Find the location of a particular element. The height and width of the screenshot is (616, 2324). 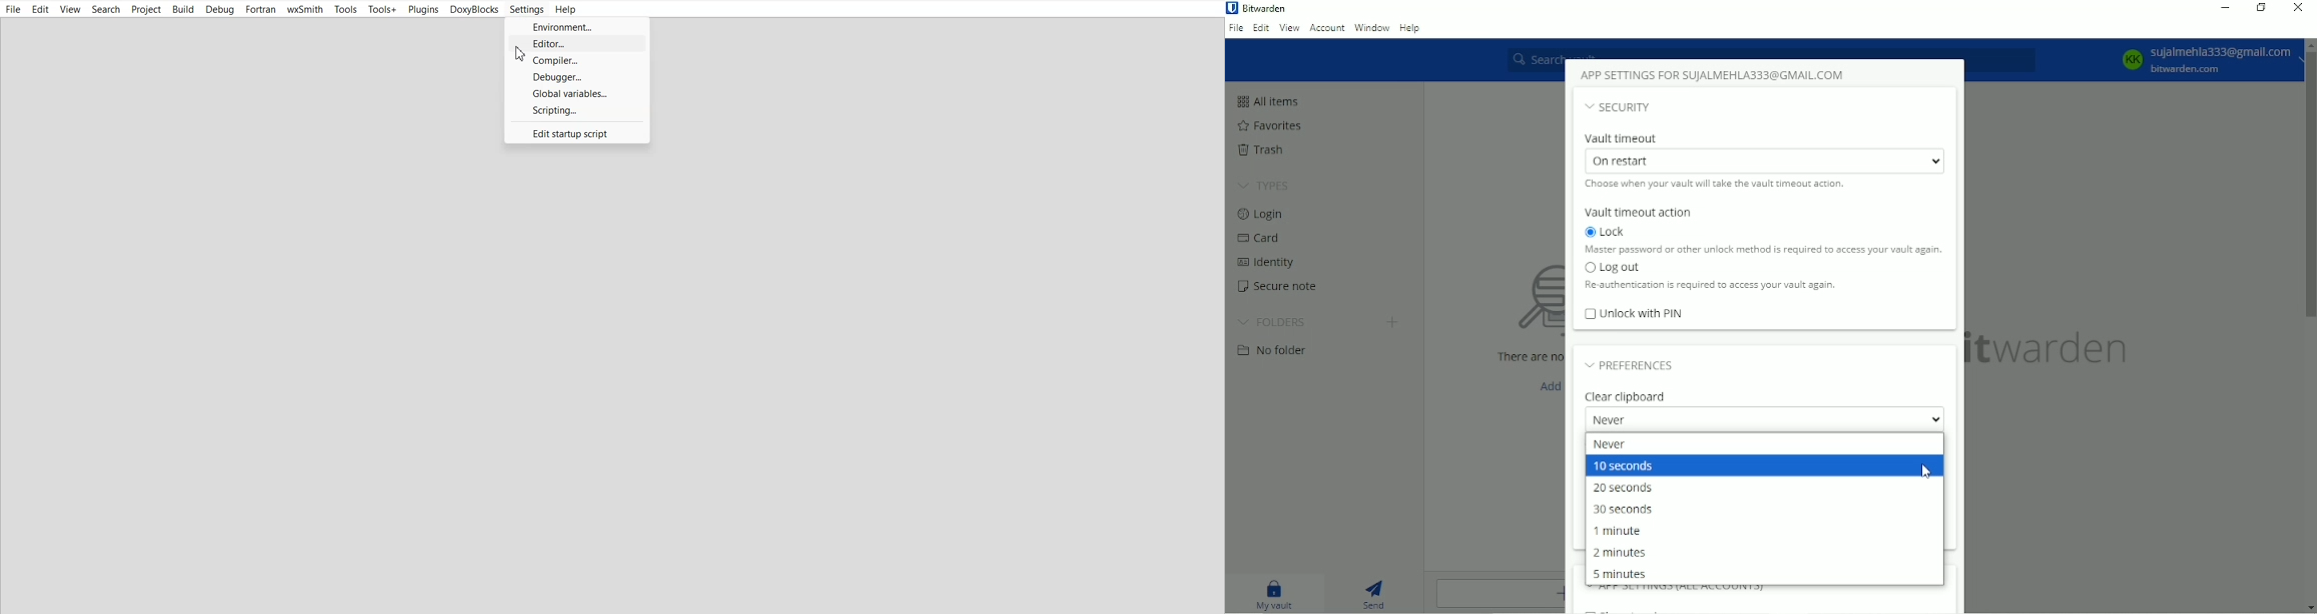

View is located at coordinates (71, 9).